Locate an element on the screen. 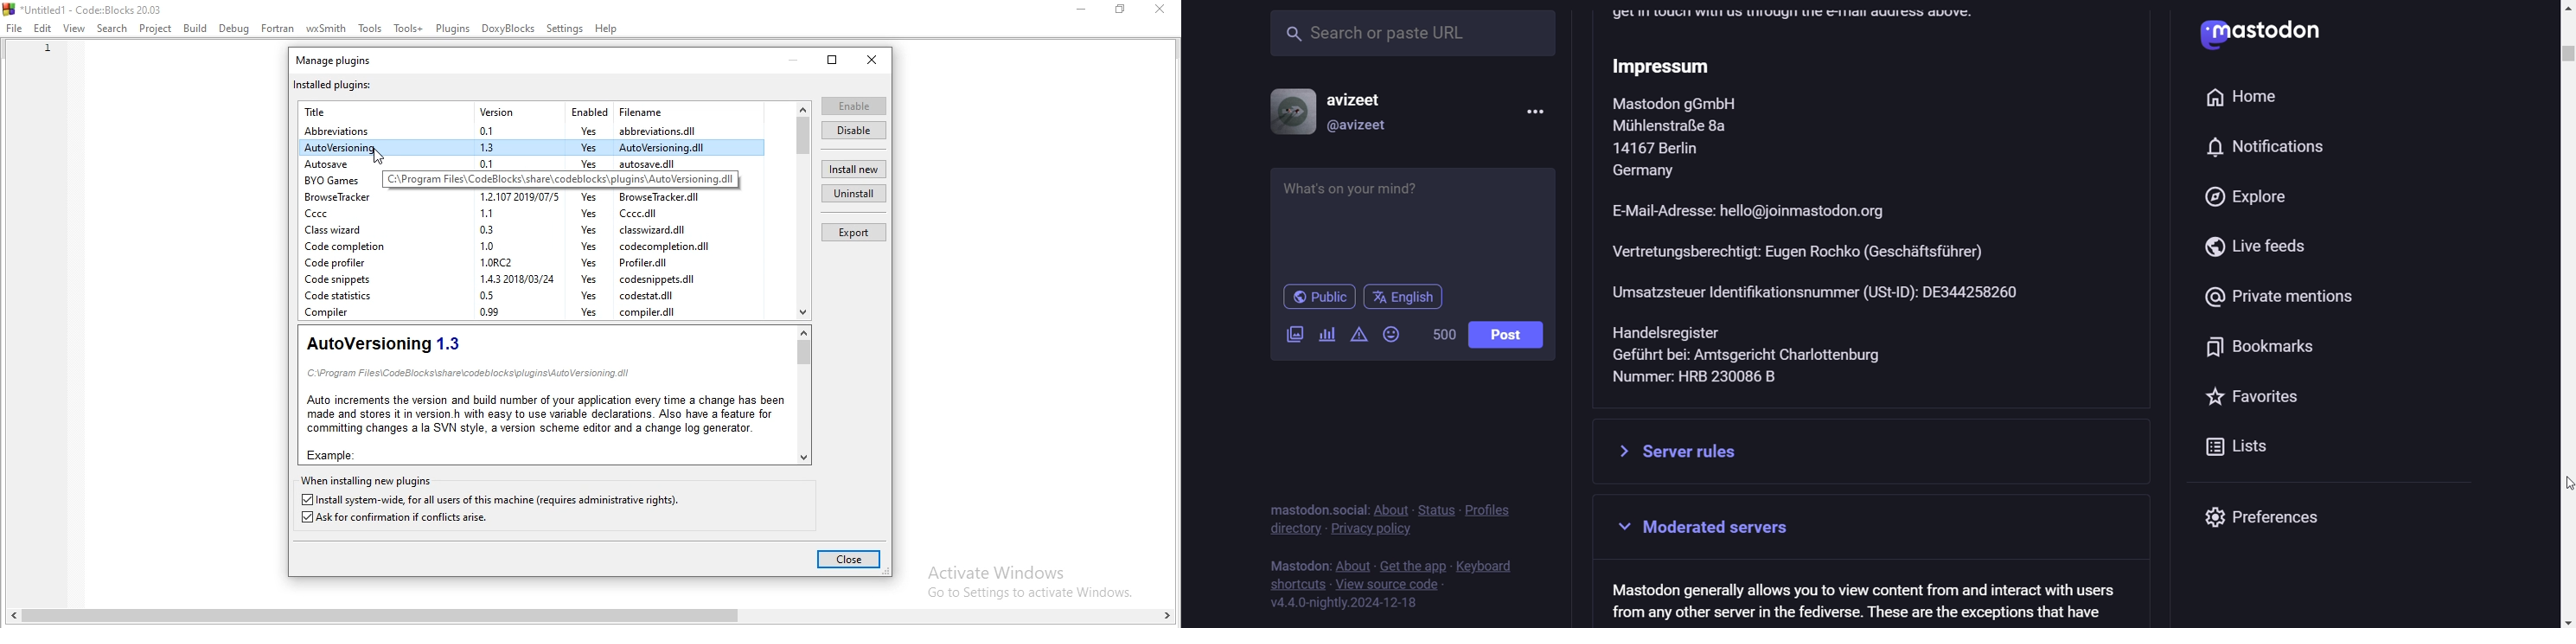 The height and width of the screenshot is (644, 2576). favorites is located at coordinates (2256, 397).